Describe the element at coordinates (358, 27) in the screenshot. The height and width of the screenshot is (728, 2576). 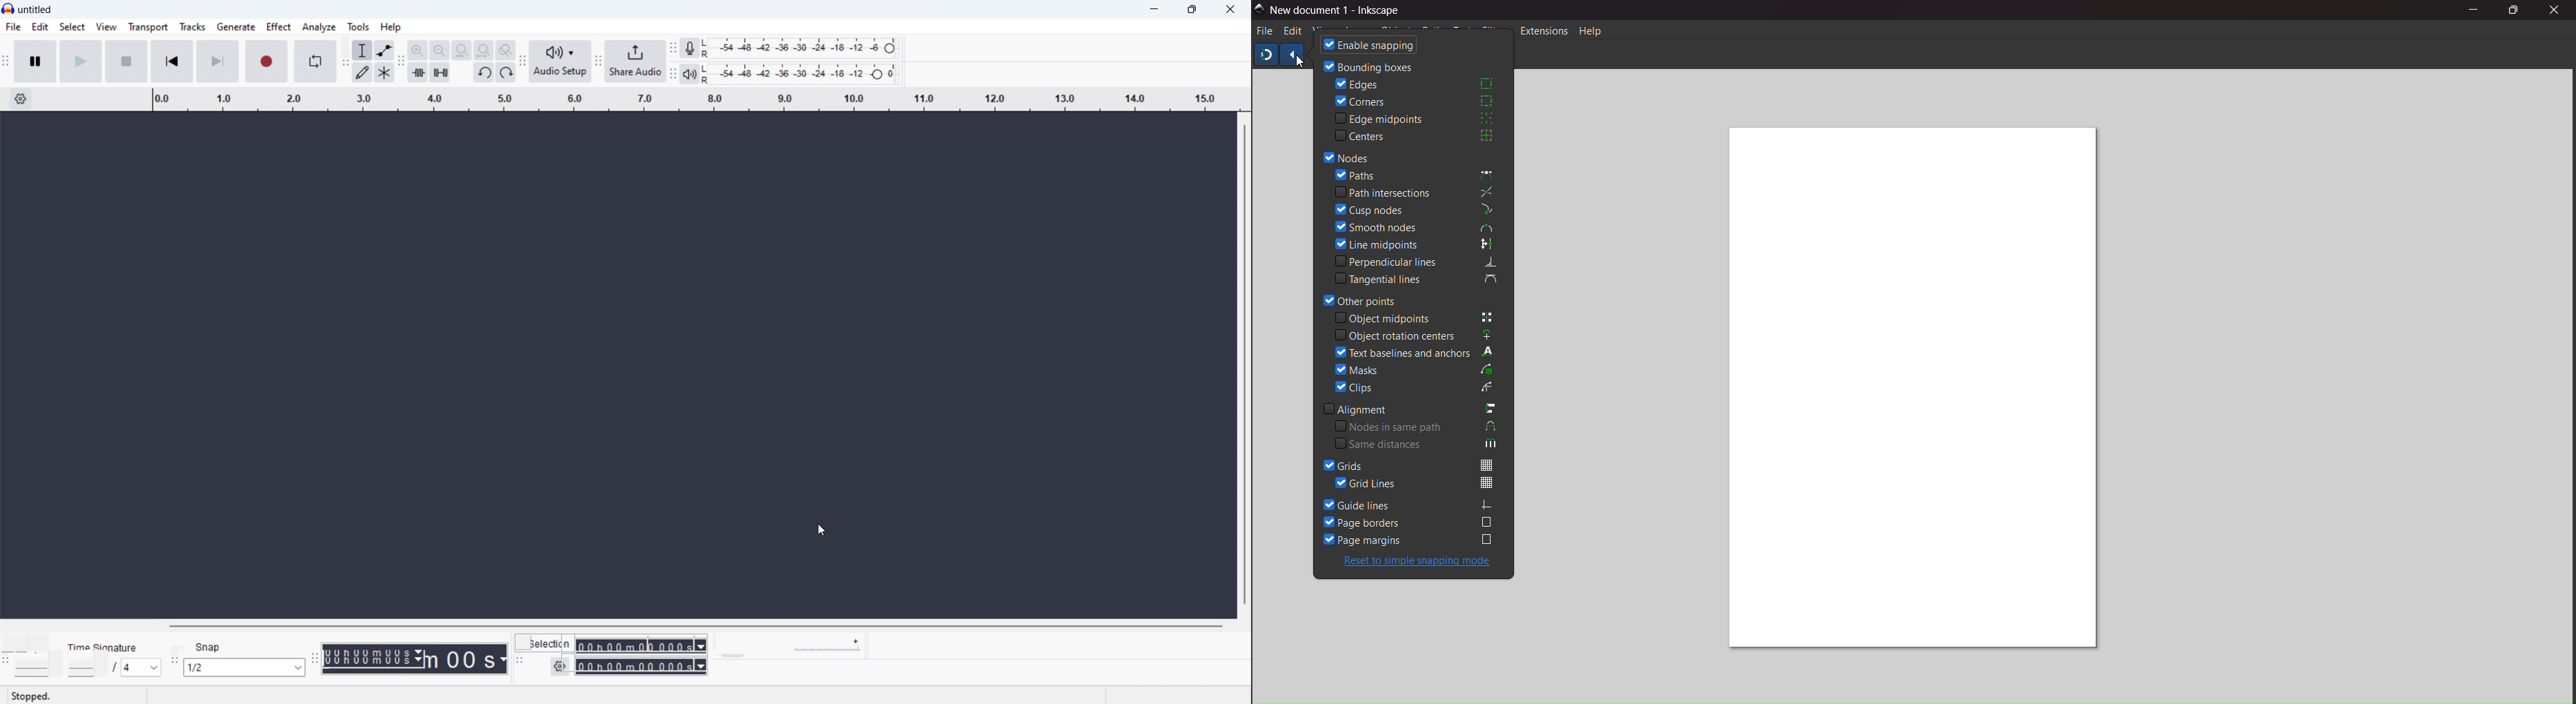
I see `tools` at that location.